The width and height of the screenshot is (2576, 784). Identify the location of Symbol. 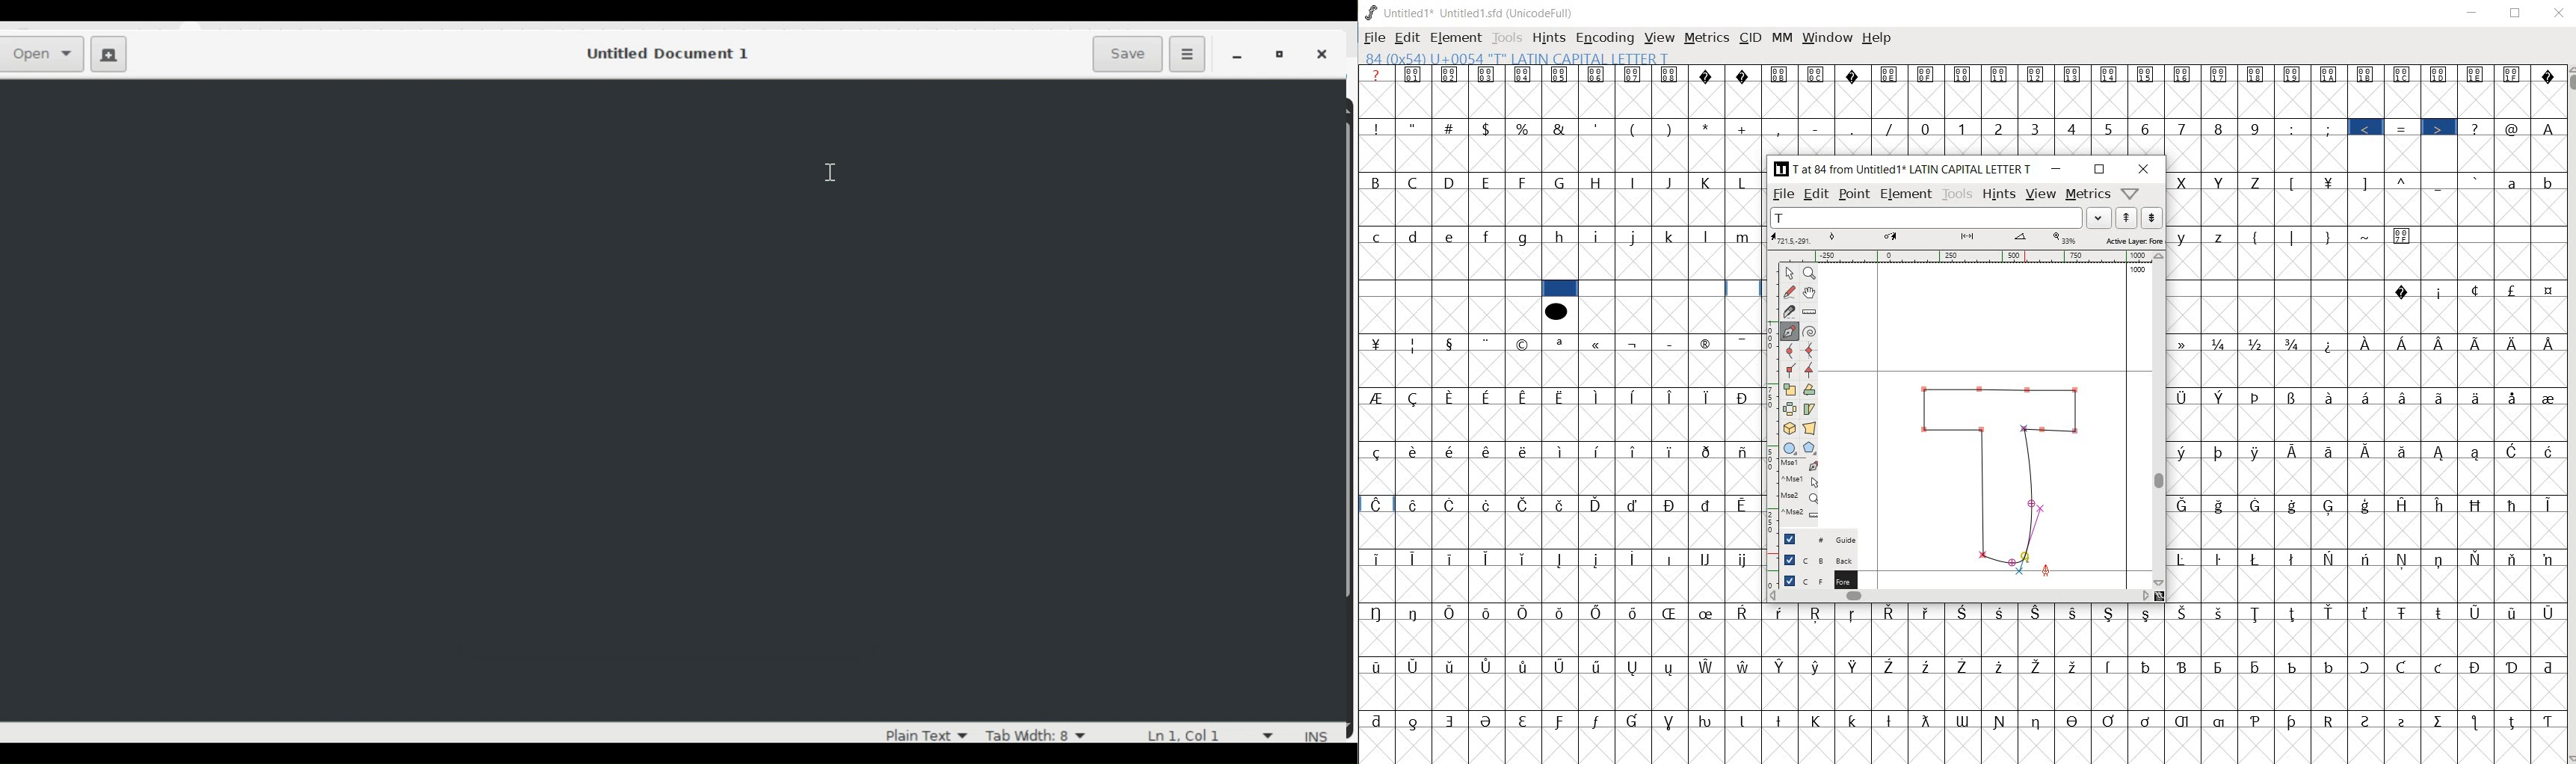
(1487, 721).